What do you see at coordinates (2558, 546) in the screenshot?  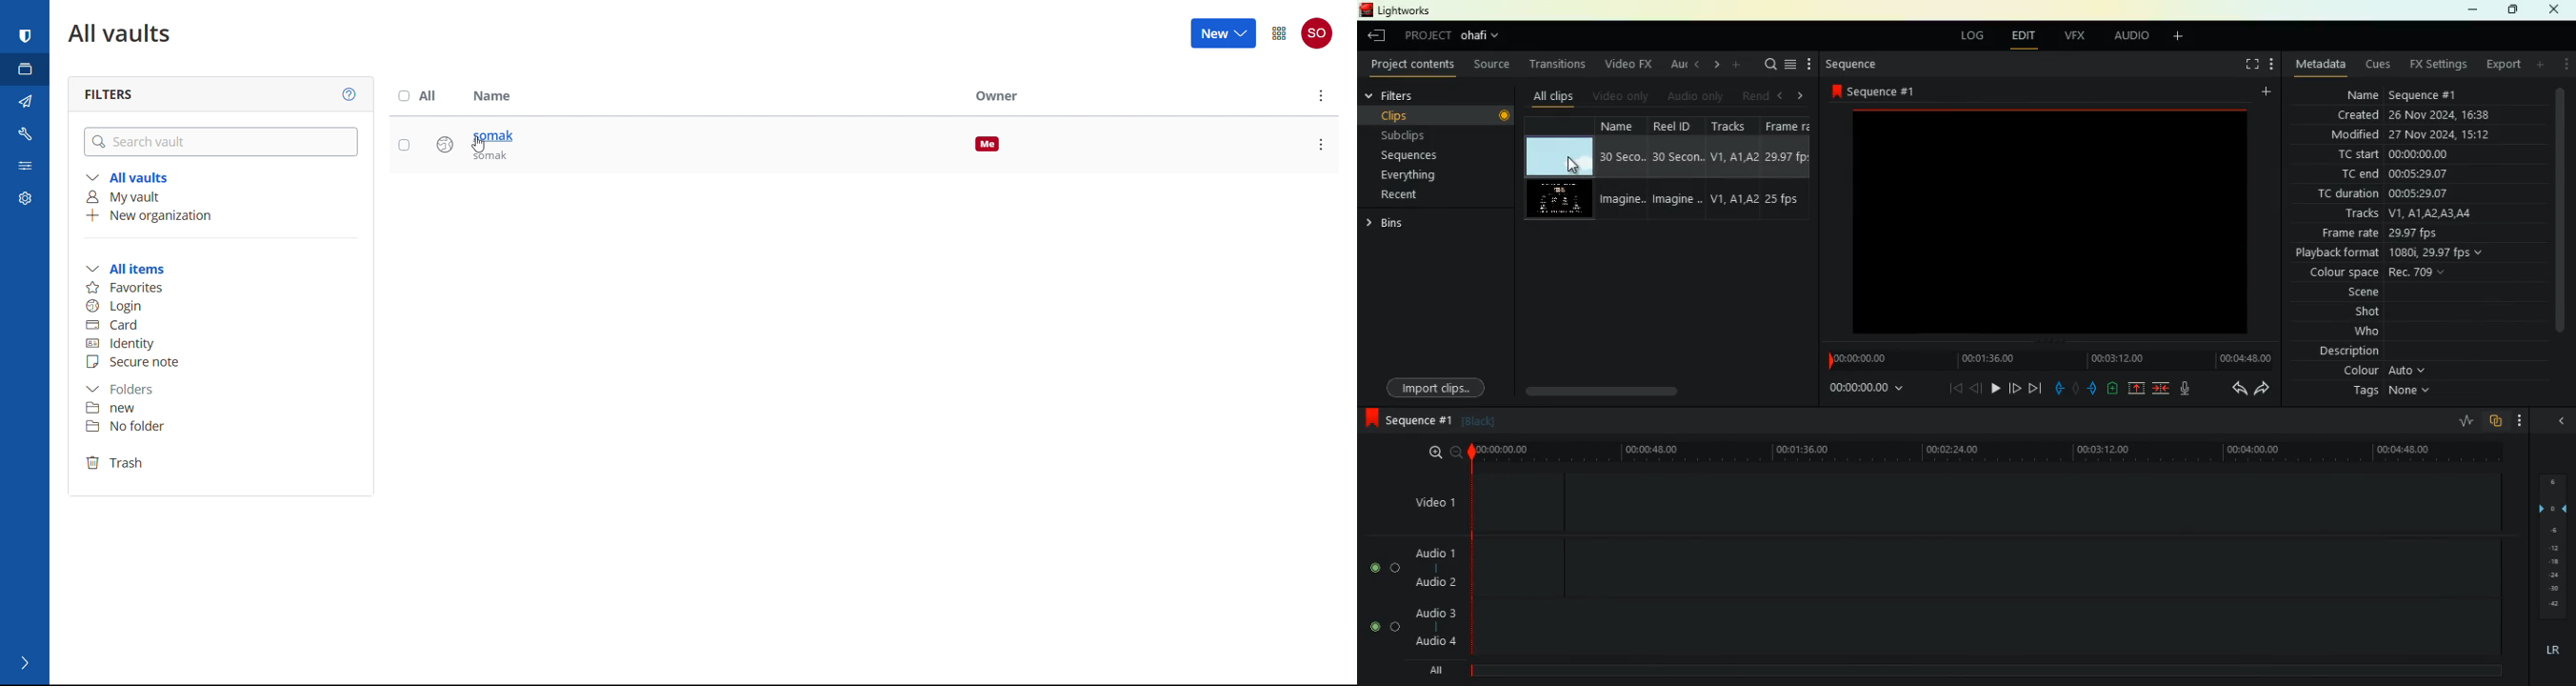 I see `layers` at bounding box center [2558, 546].